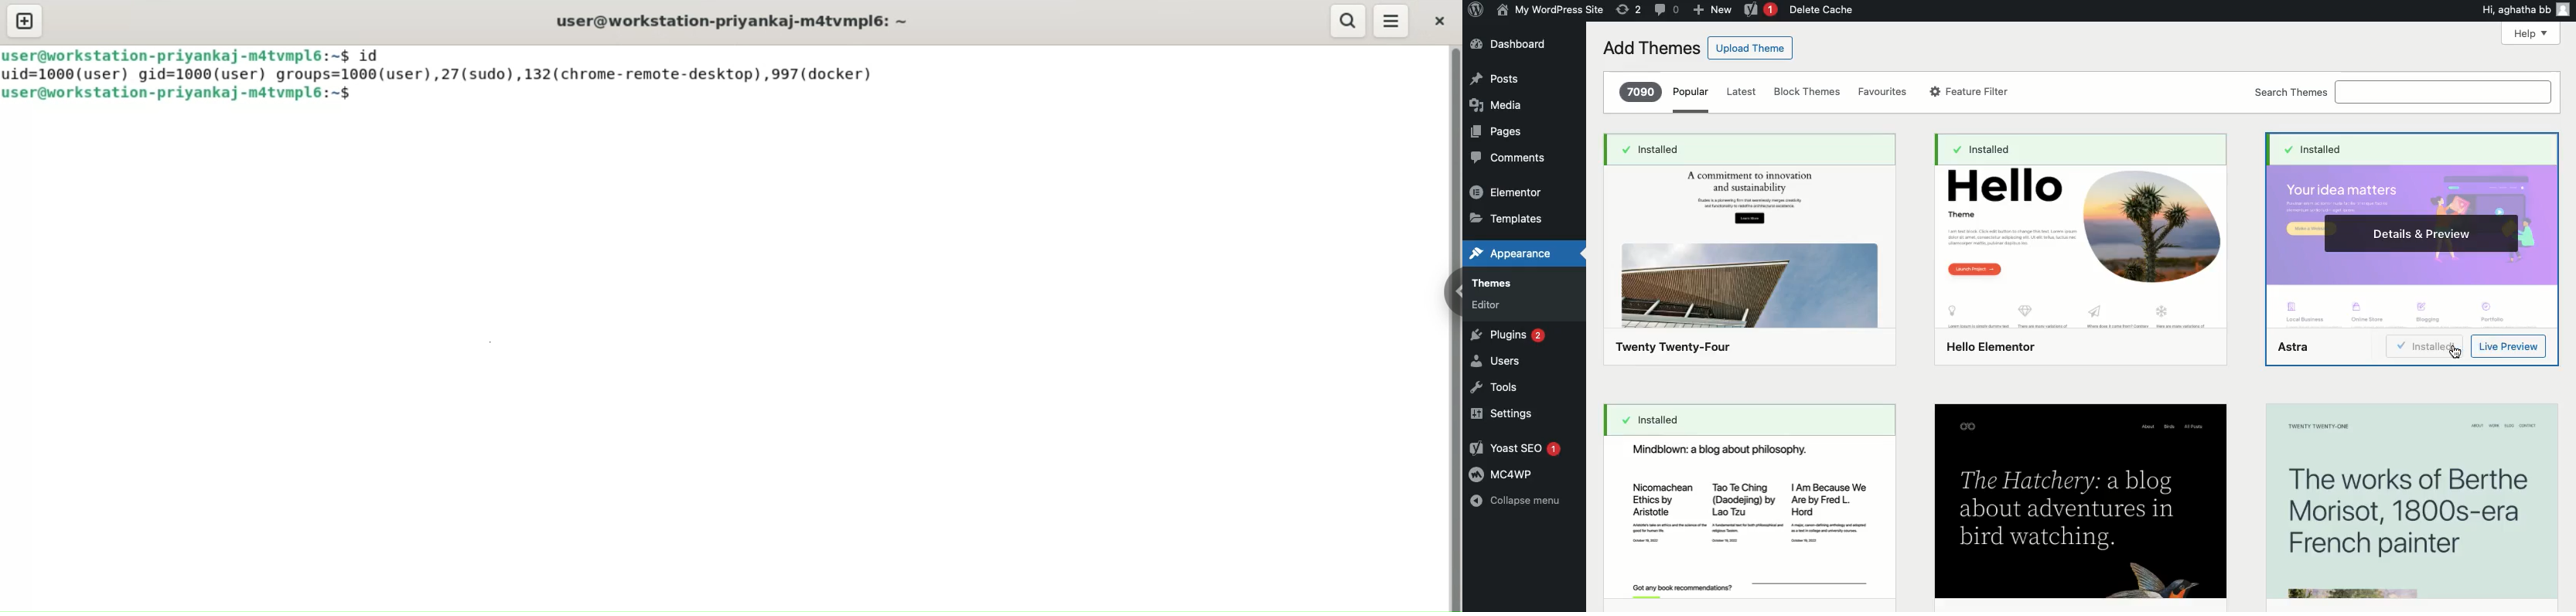  What do you see at coordinates (1502, 415) in the screenshot?
I see `Settings` at bounding box center [1502, 415].